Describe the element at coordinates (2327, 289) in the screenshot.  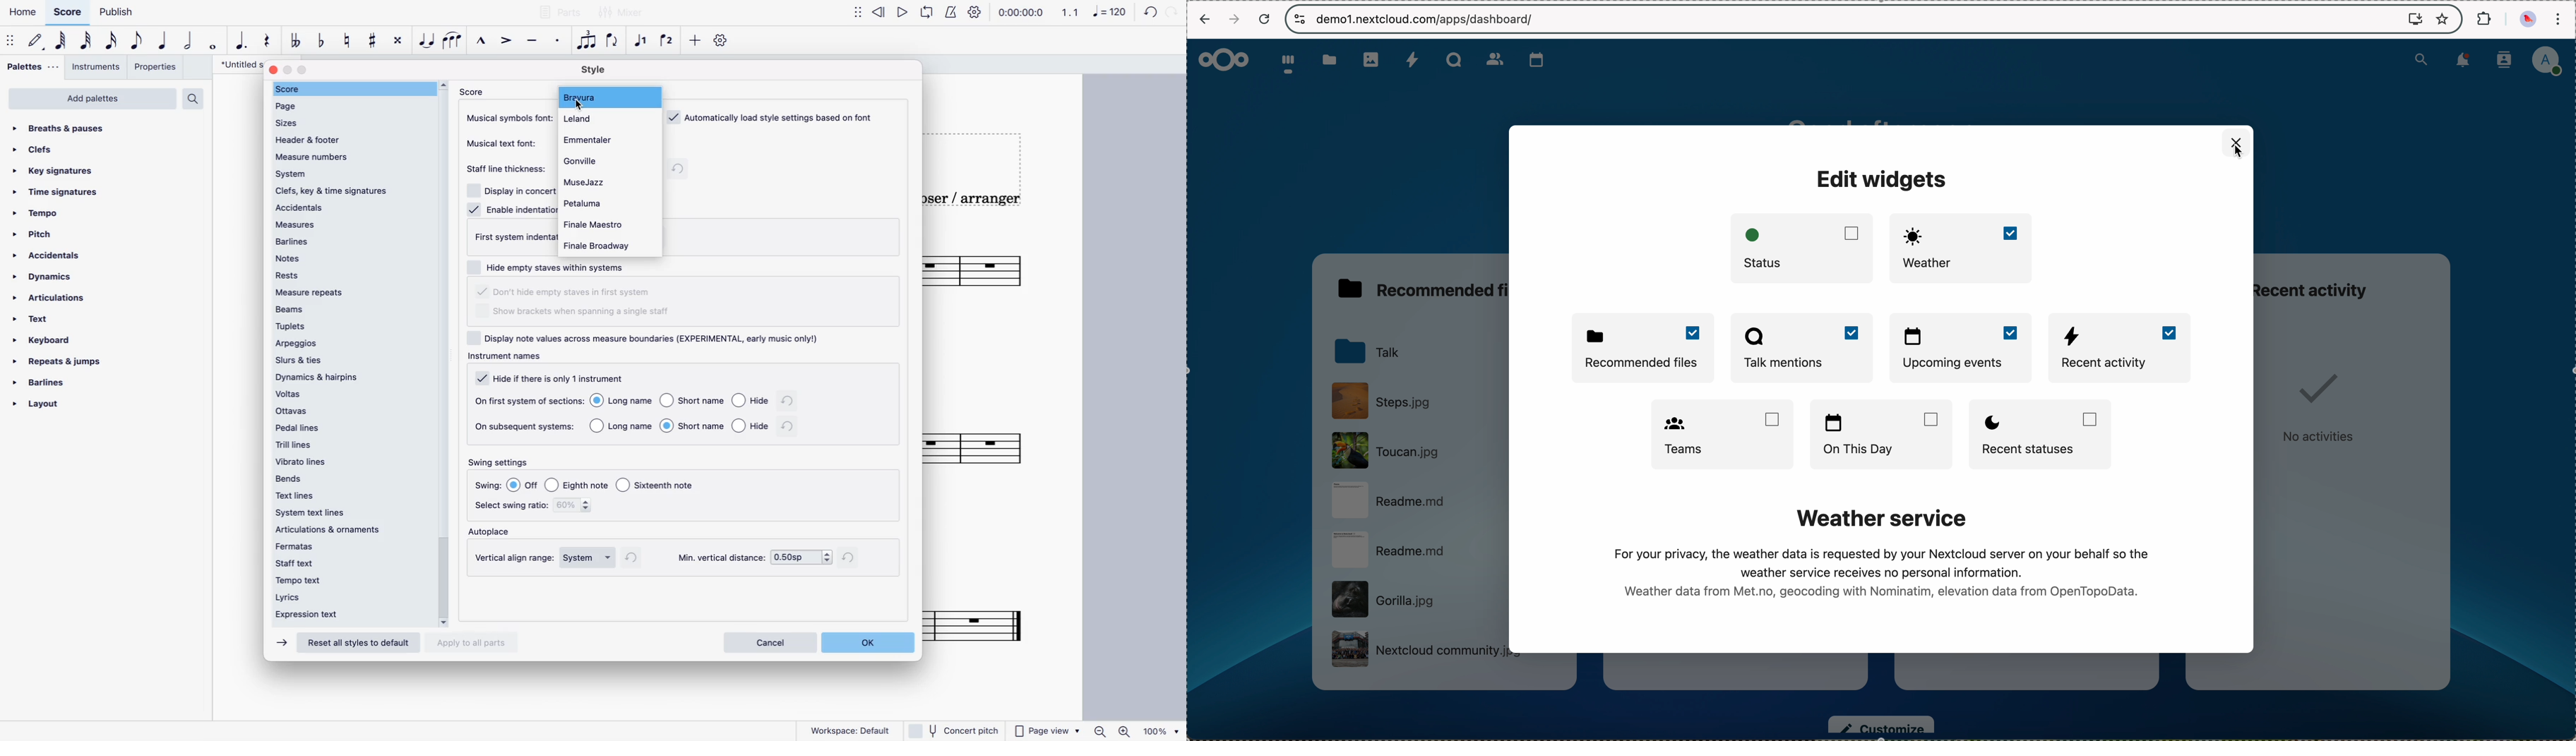
I see `recent activity` at that location.